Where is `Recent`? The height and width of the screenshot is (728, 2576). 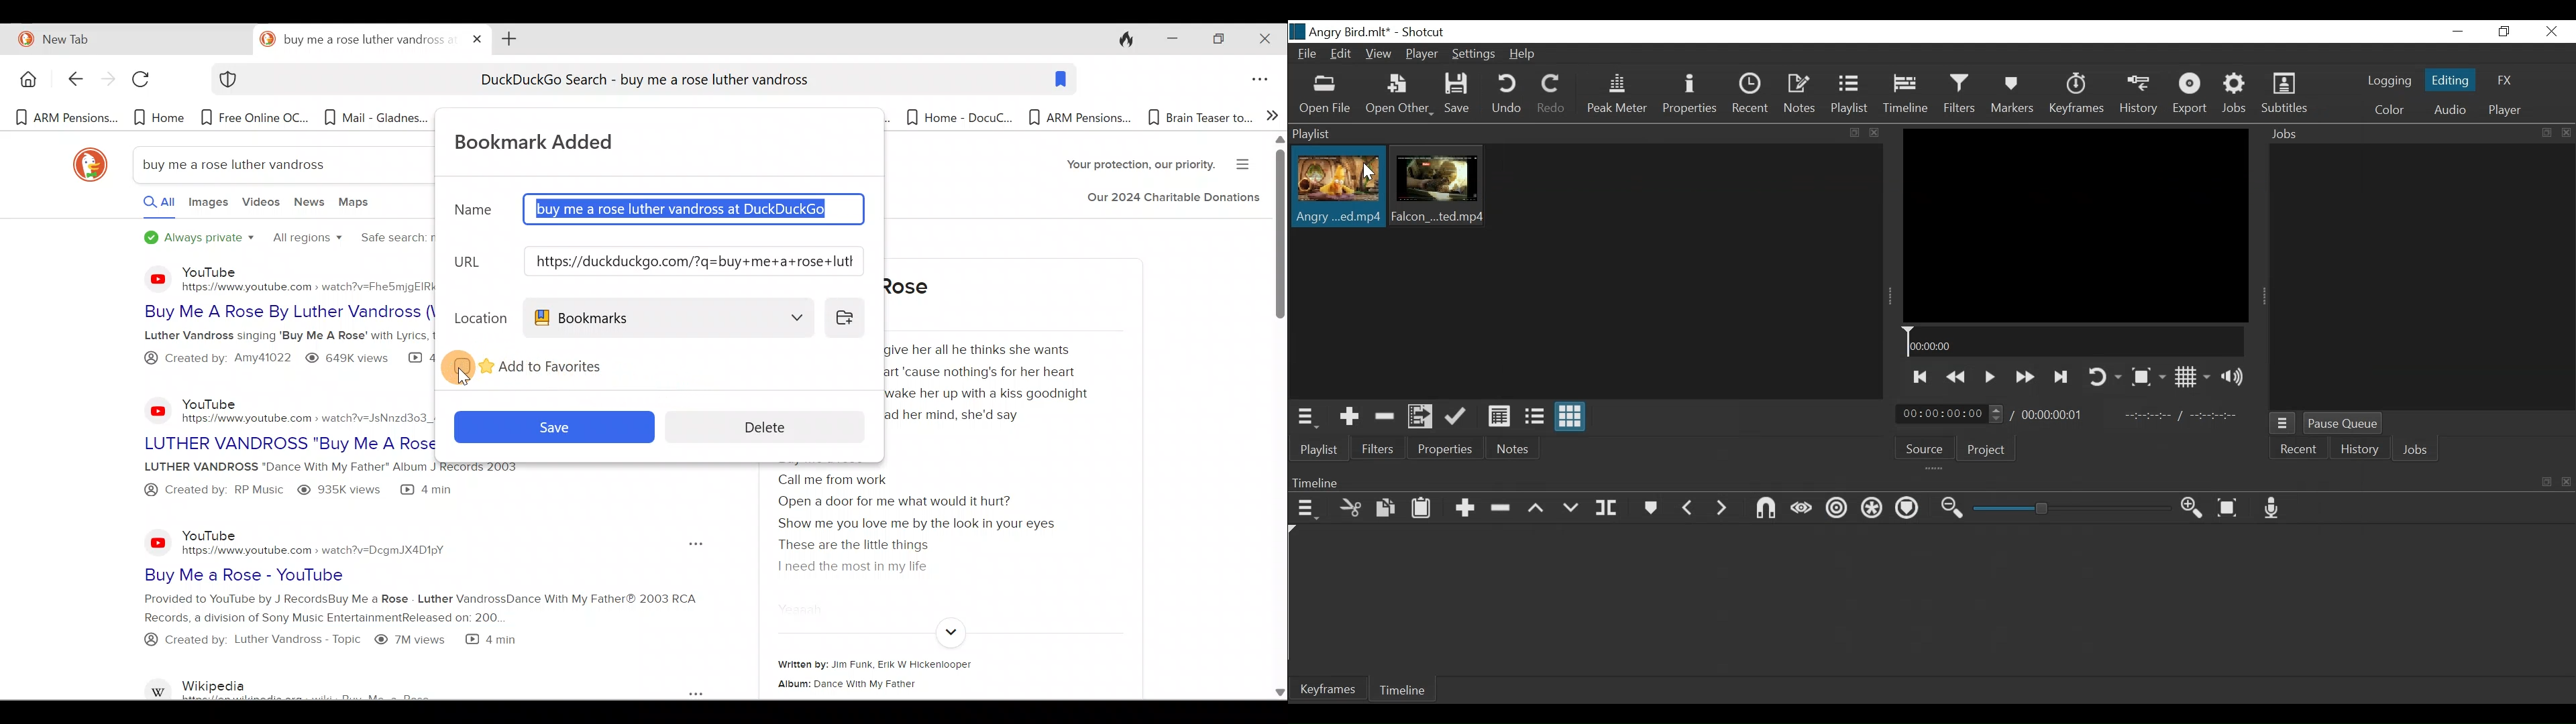
Recent is located at coordinates (2299, 448).